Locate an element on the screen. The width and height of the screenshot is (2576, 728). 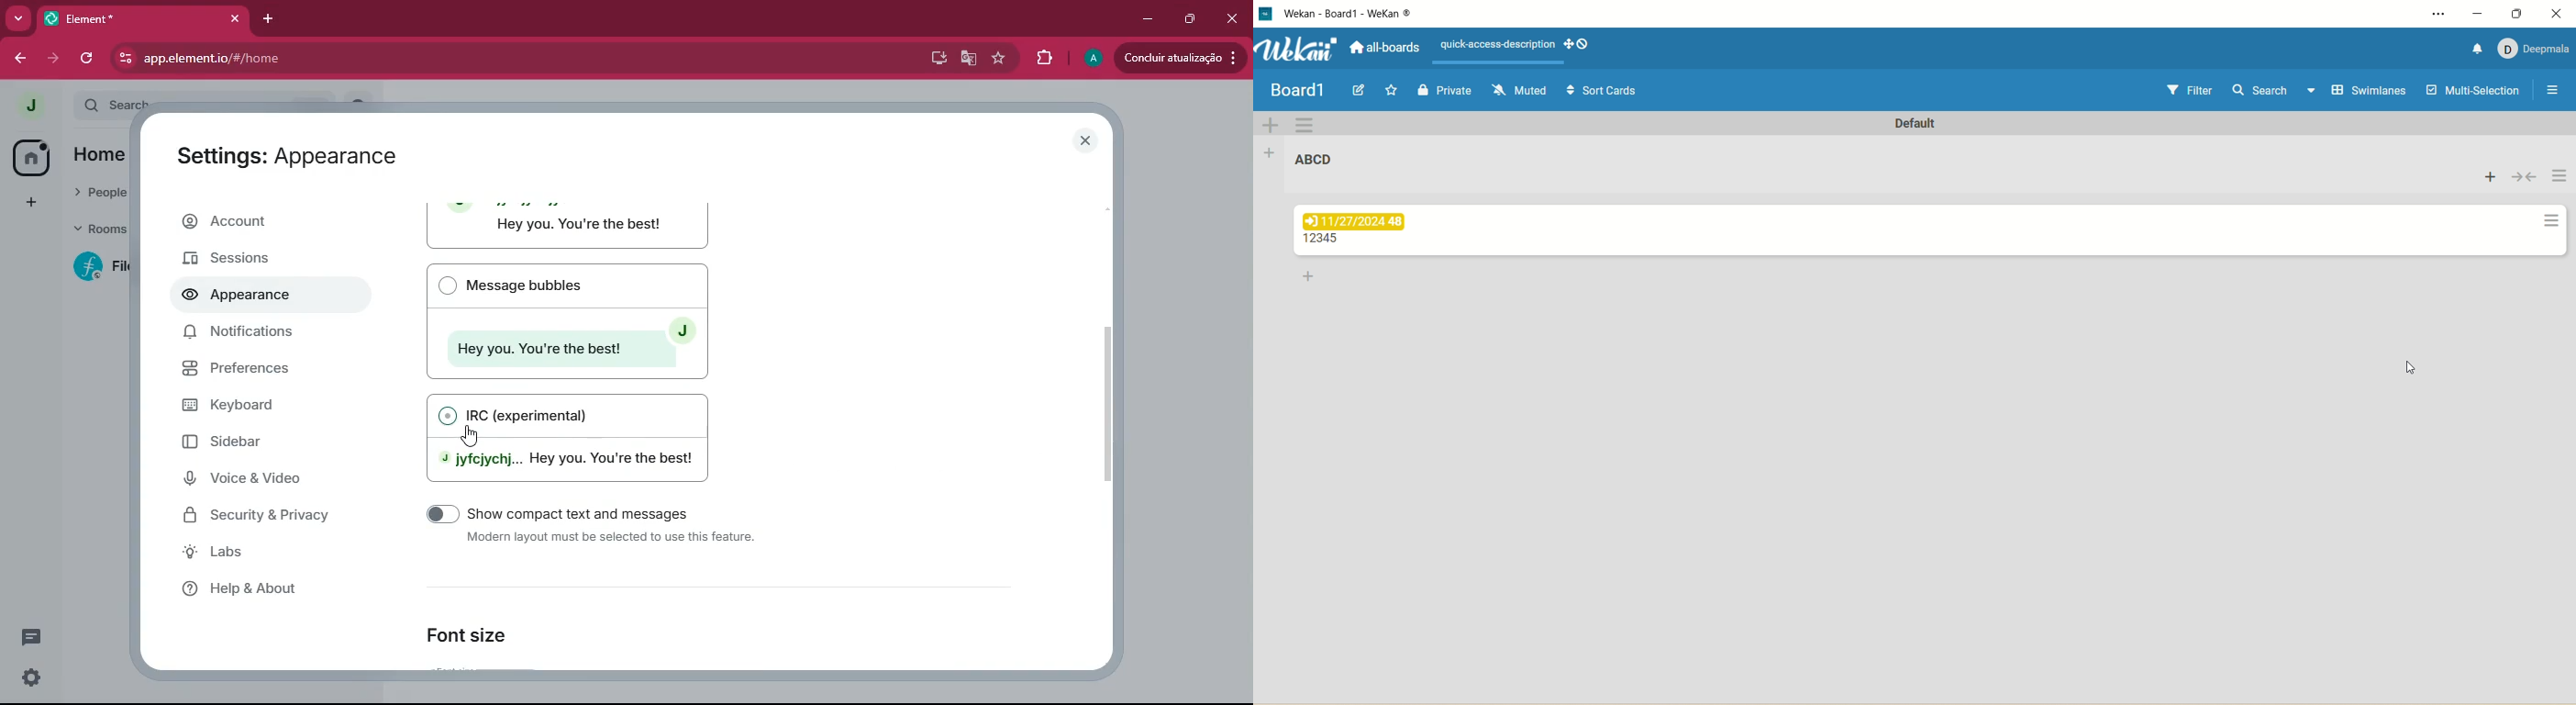
home is located at coordinates (31, 157).